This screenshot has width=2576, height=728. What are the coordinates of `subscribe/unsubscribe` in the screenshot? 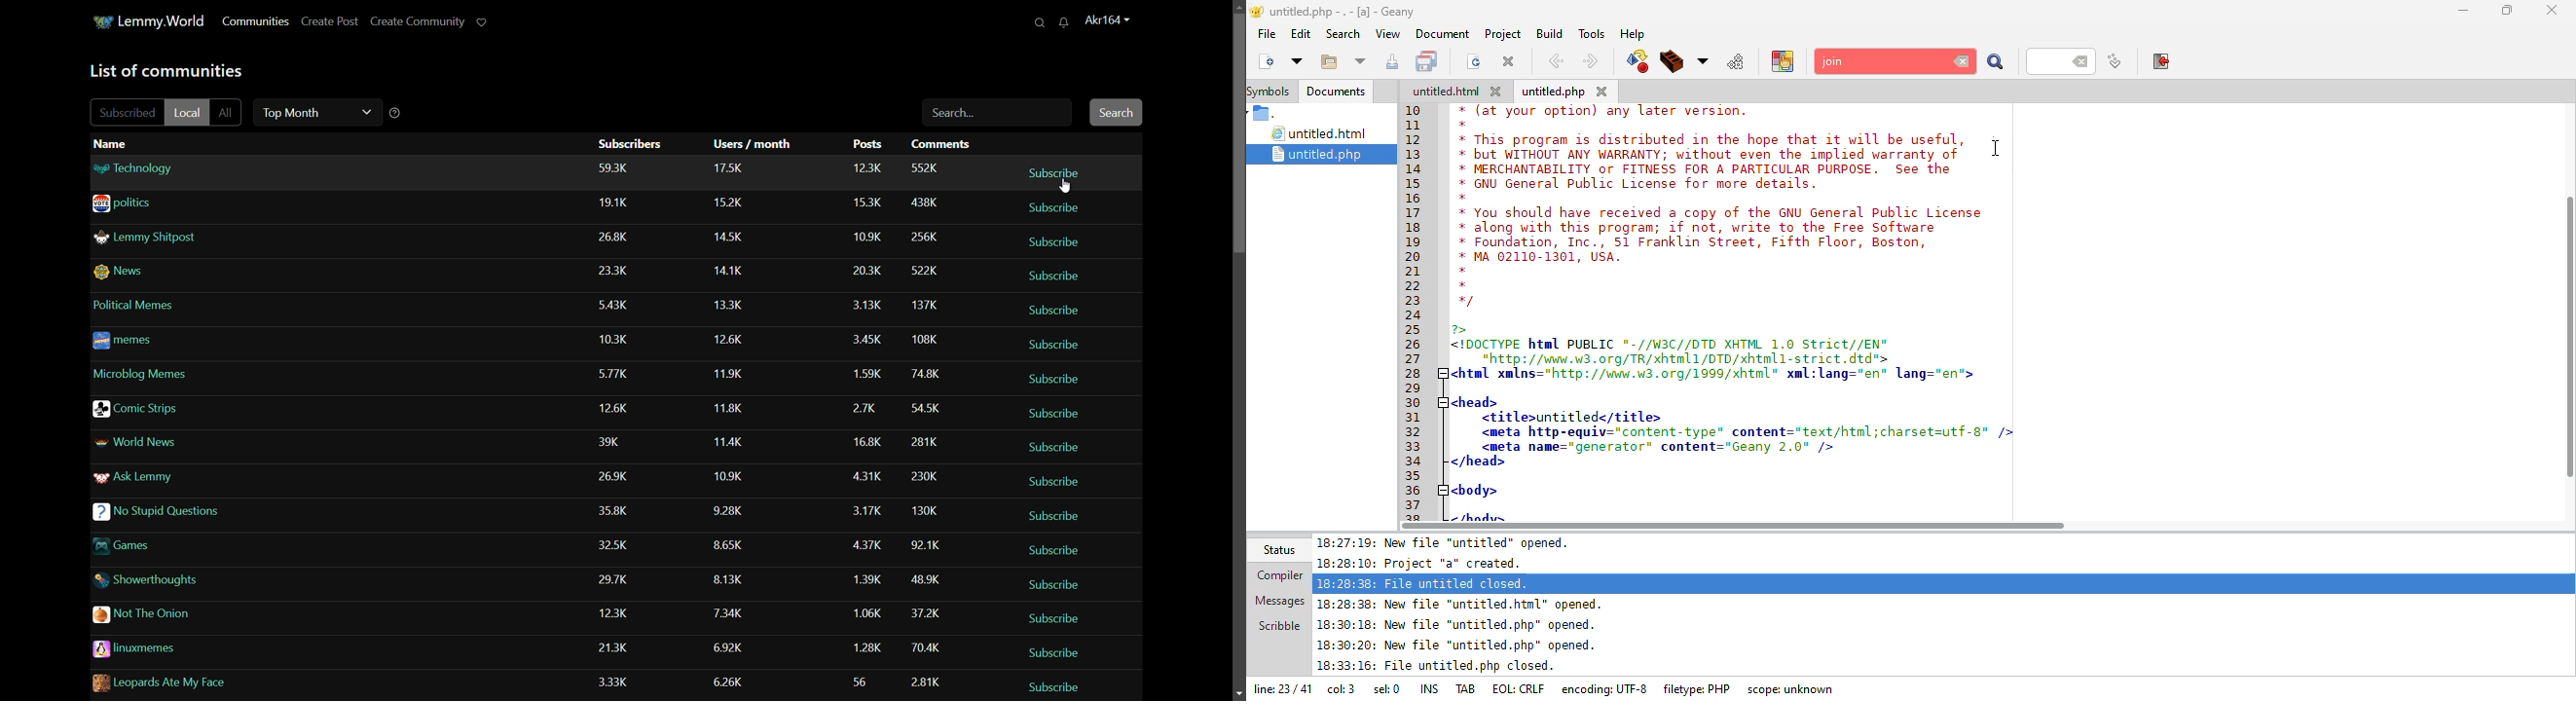 It's located at (1055, 447).